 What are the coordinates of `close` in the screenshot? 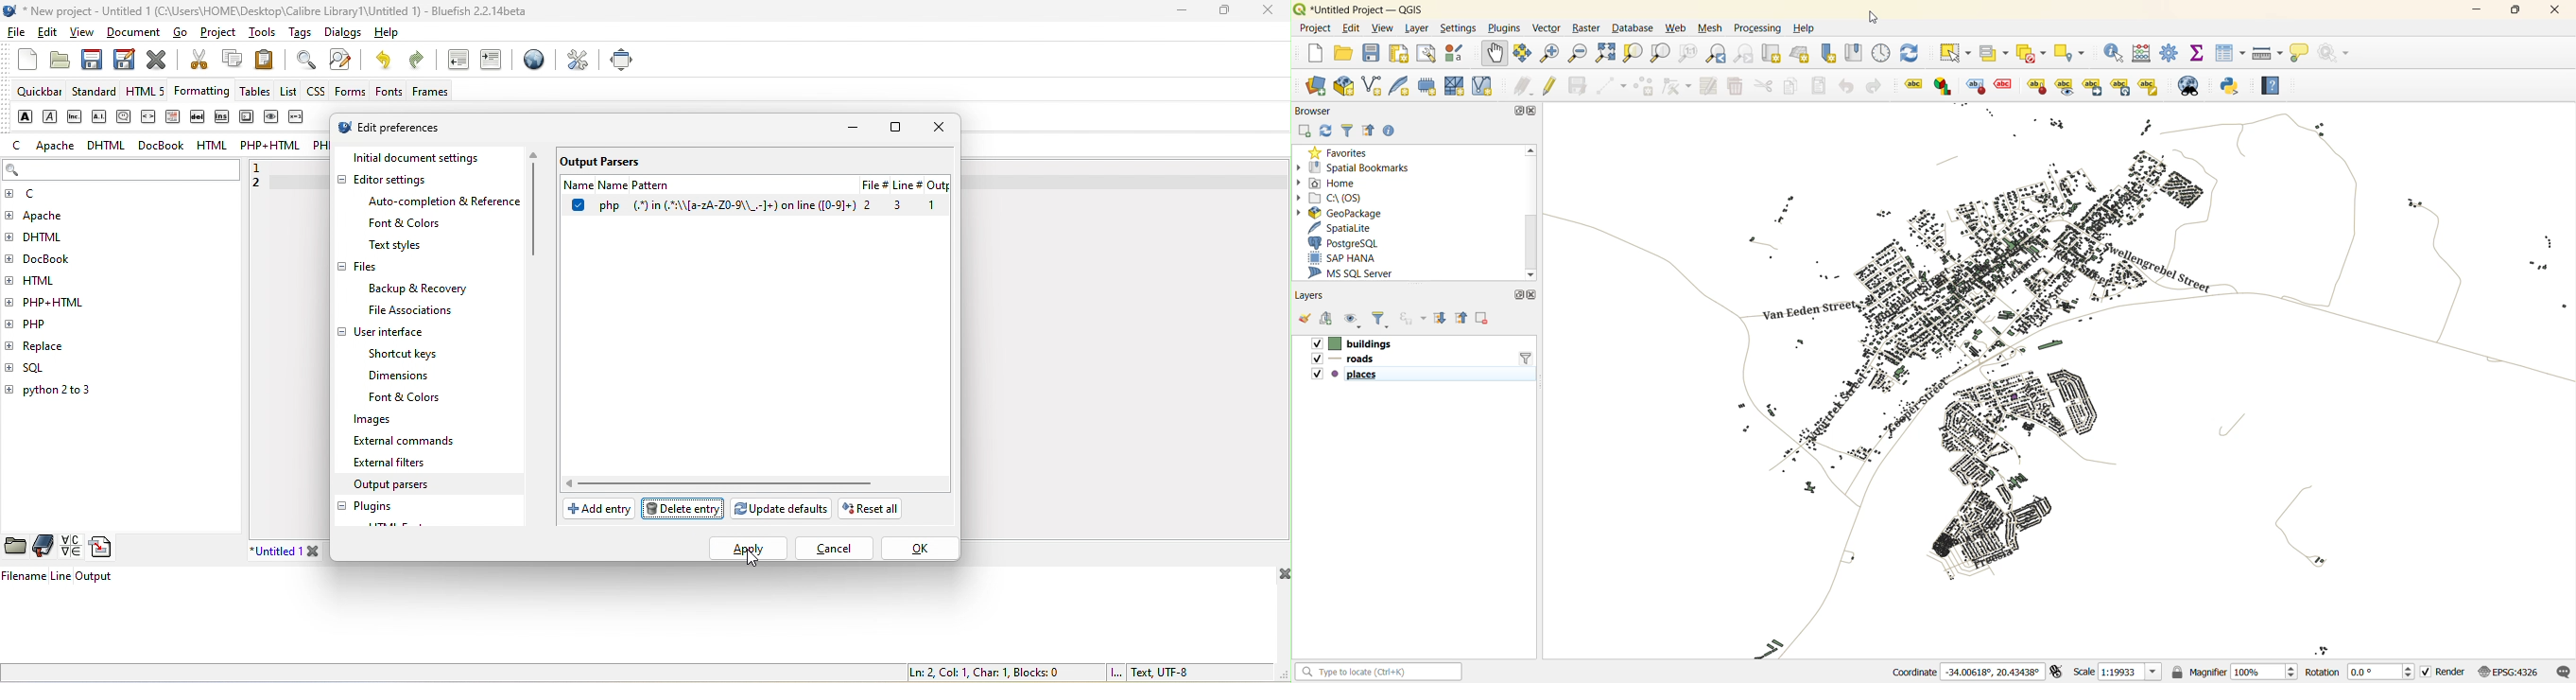 It's located at (1281, 576).